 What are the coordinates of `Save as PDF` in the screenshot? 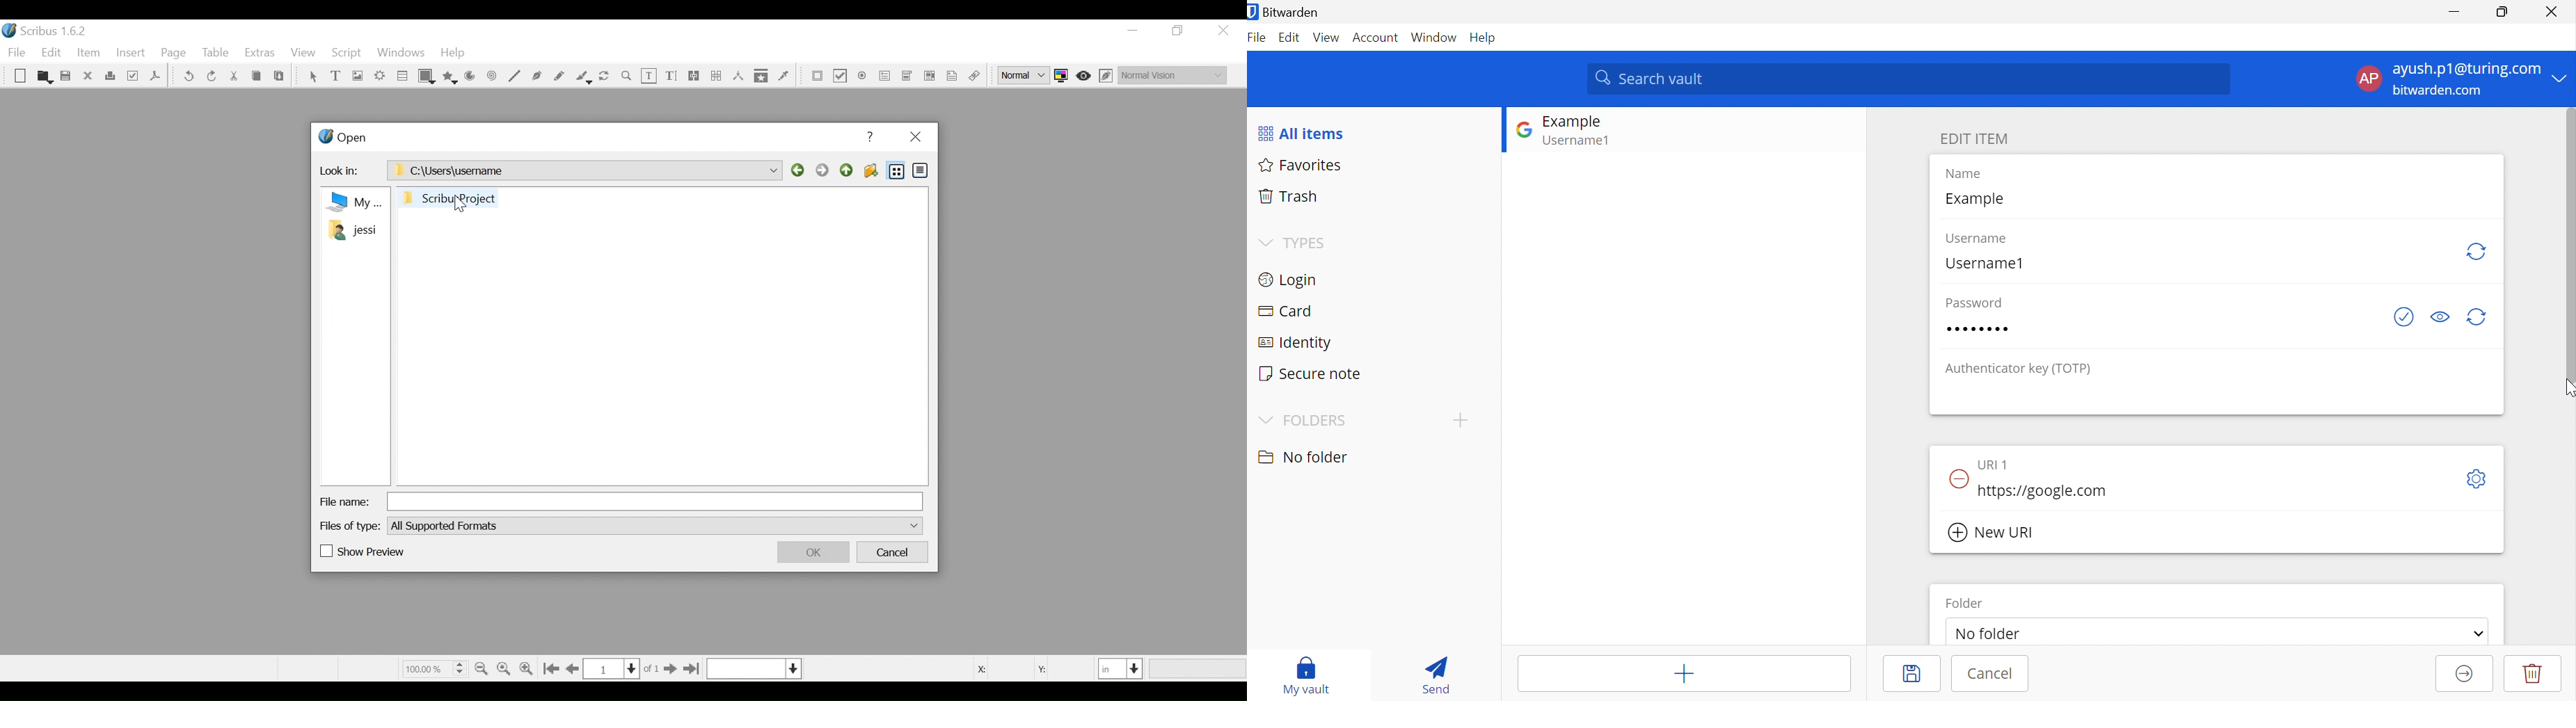 It's located at (155, 78).